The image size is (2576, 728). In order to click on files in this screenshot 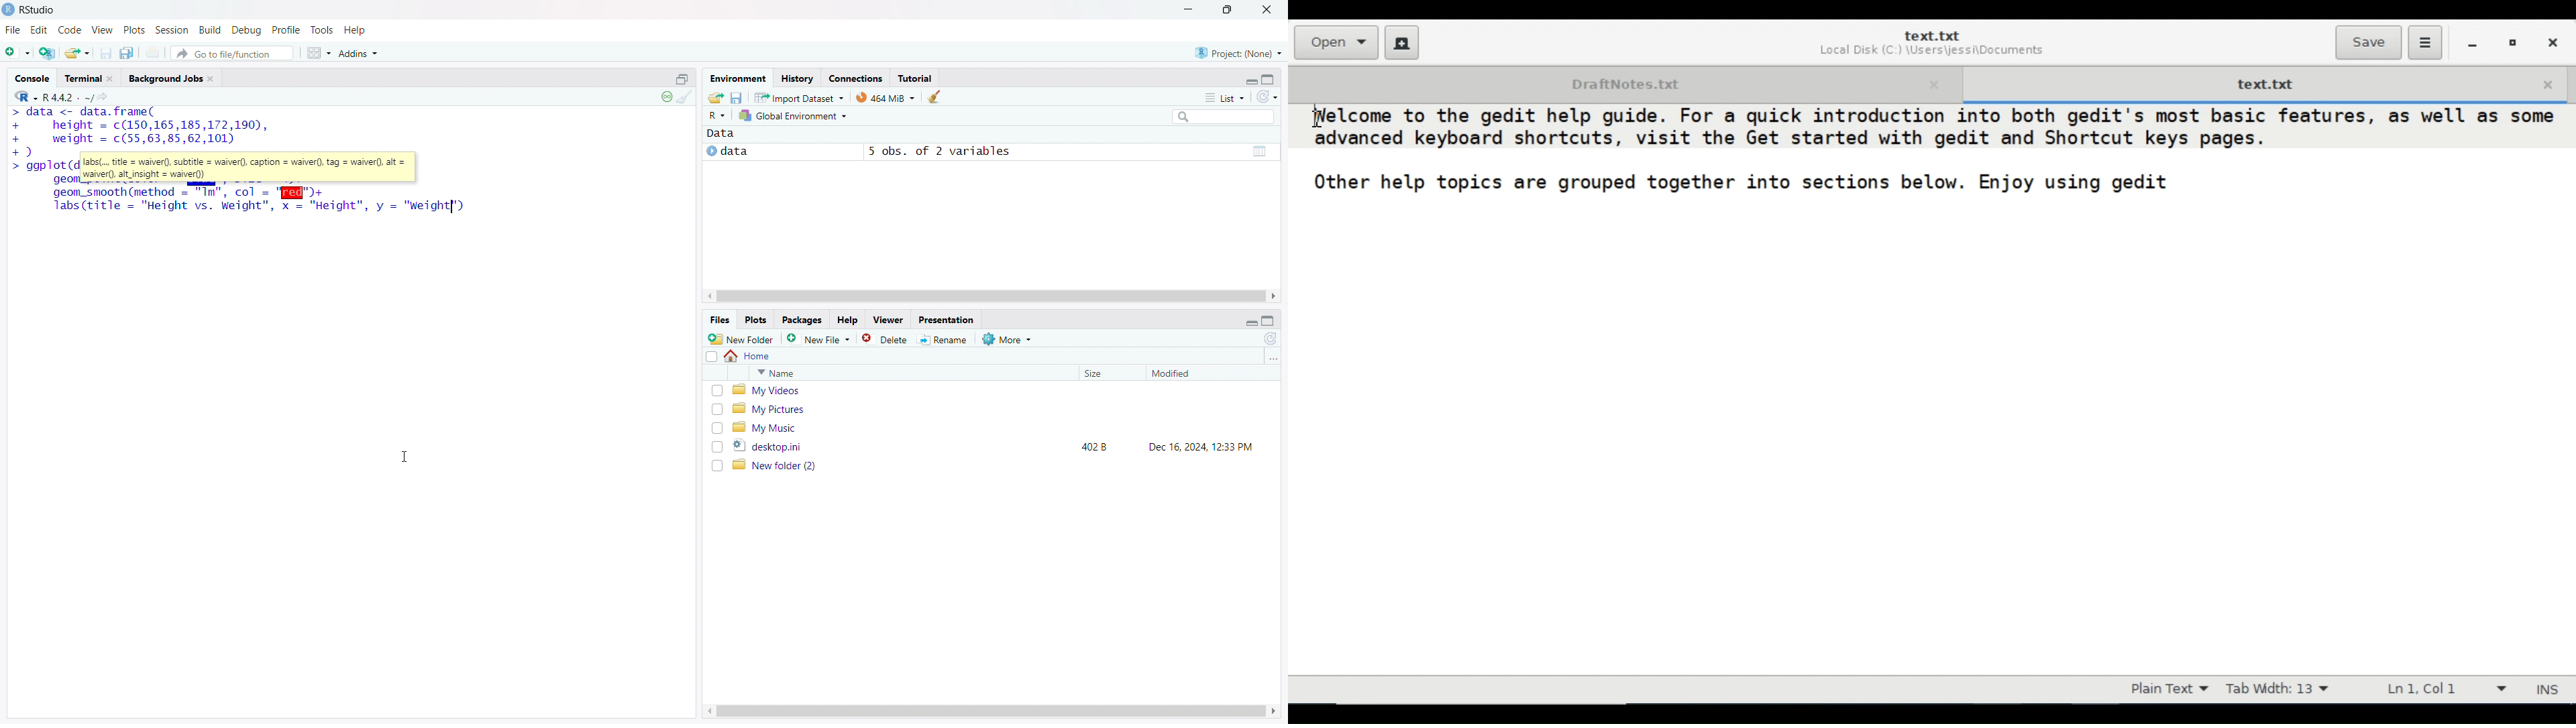, I will do `click(719, 320)`.